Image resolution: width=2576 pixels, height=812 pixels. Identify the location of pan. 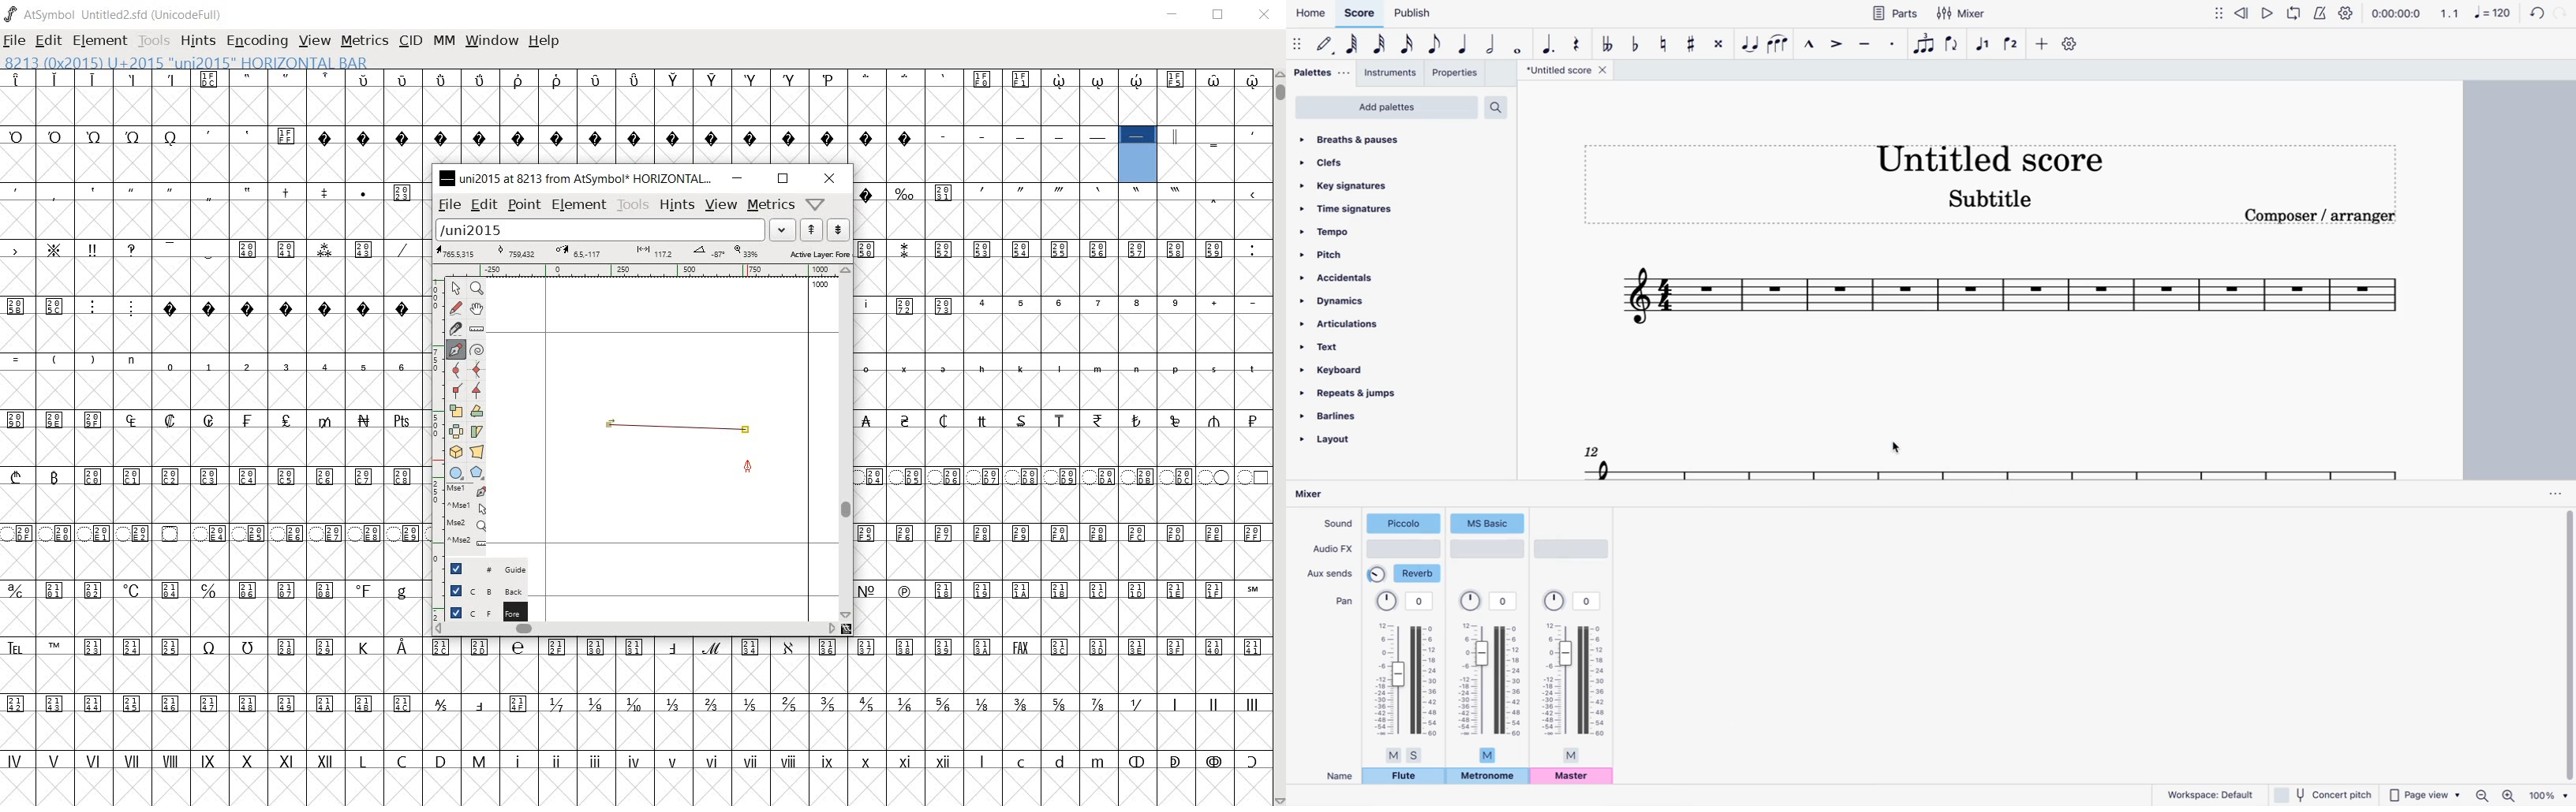
(1572, 676).